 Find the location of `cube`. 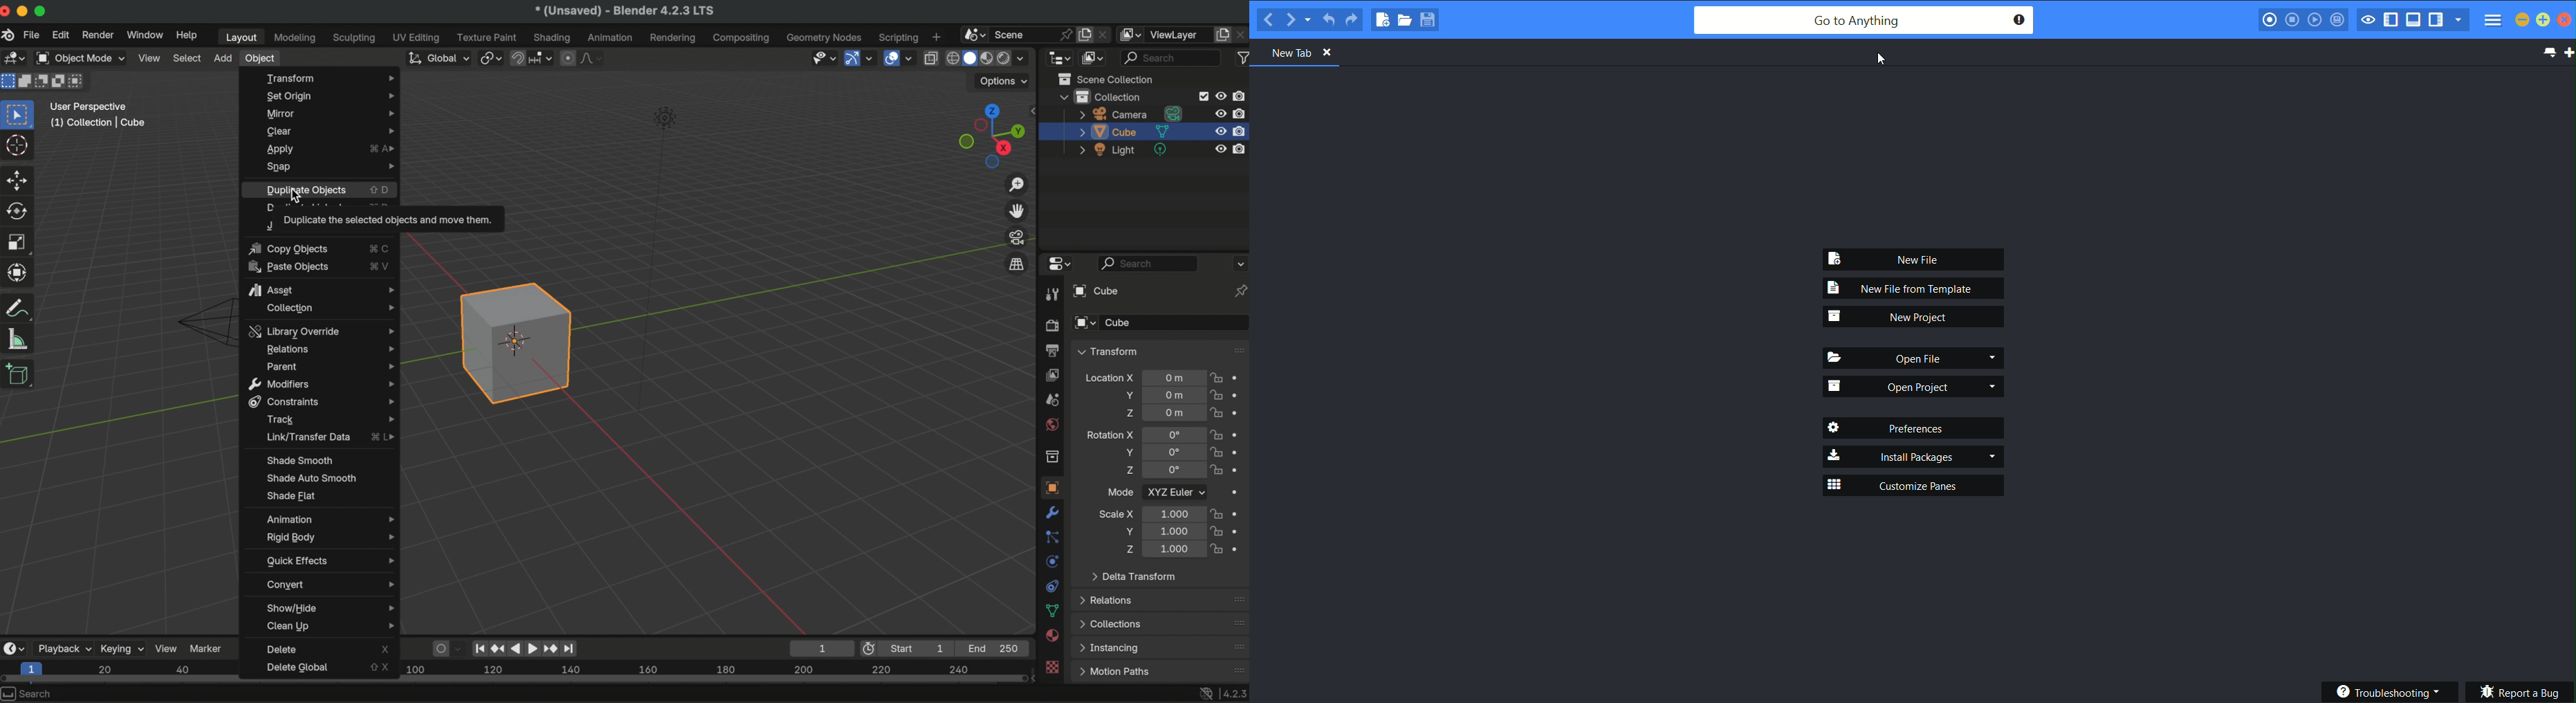

cube is located at coordinates (516, 342).